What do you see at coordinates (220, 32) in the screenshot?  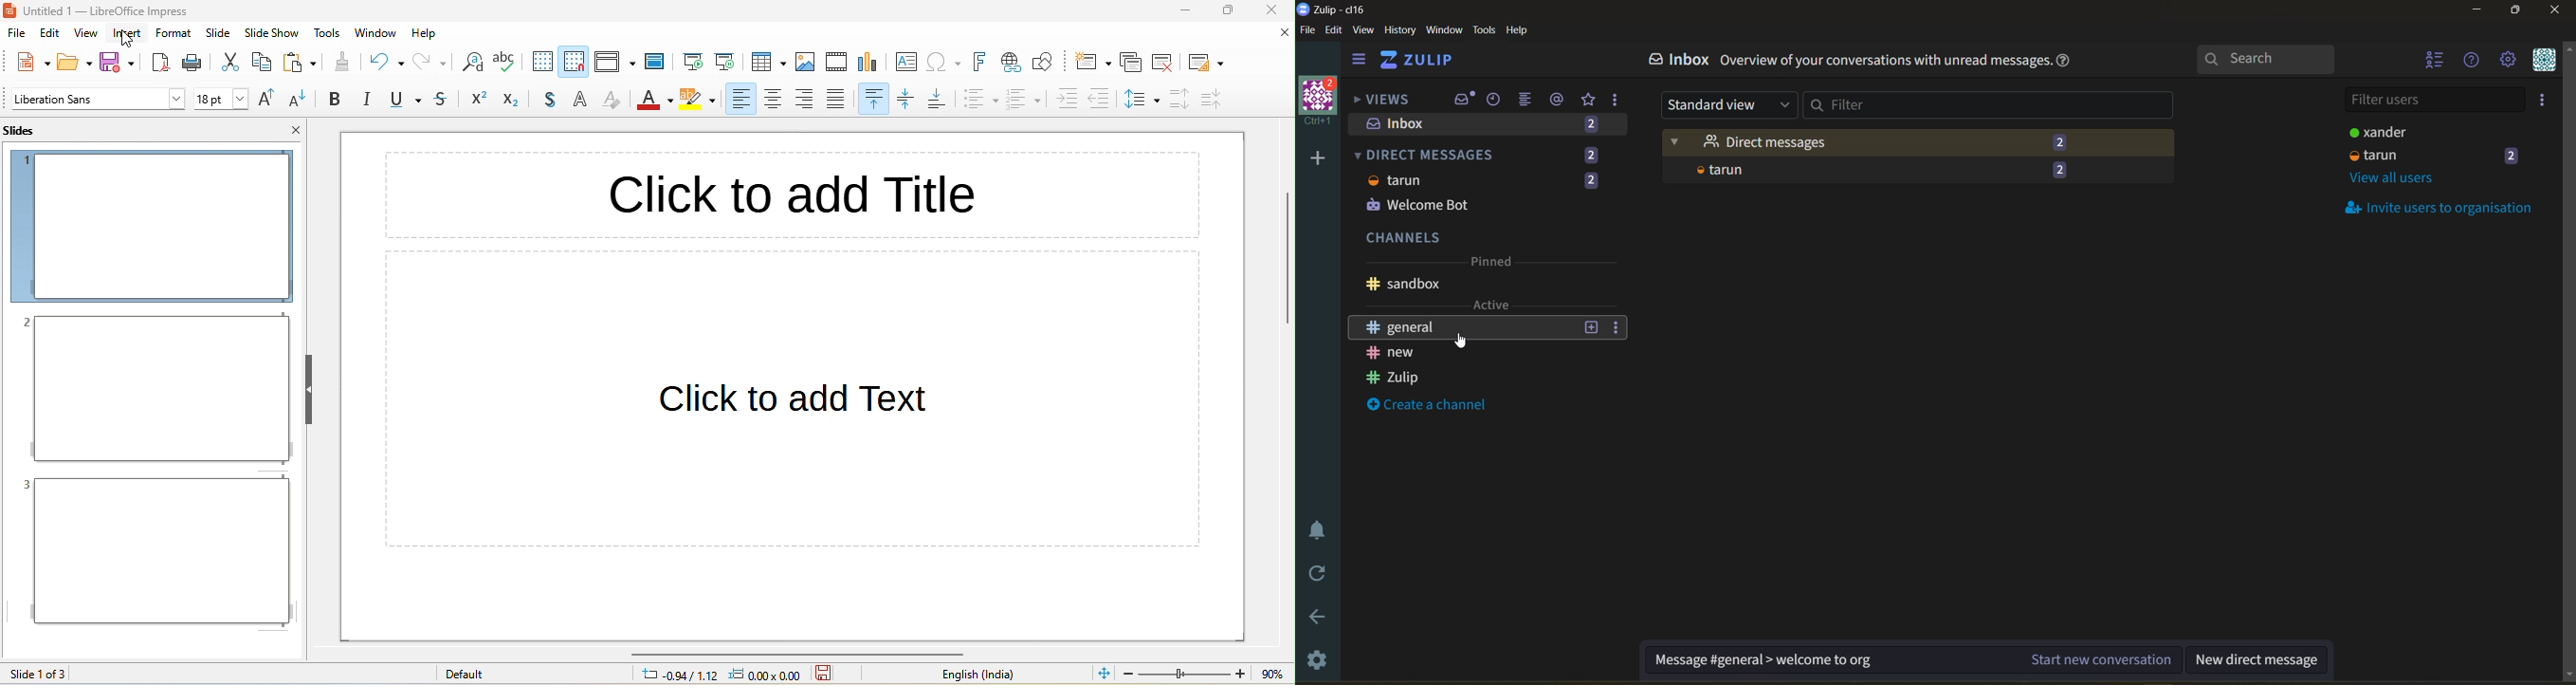 I see `slide` at bounding box center [220, 32].